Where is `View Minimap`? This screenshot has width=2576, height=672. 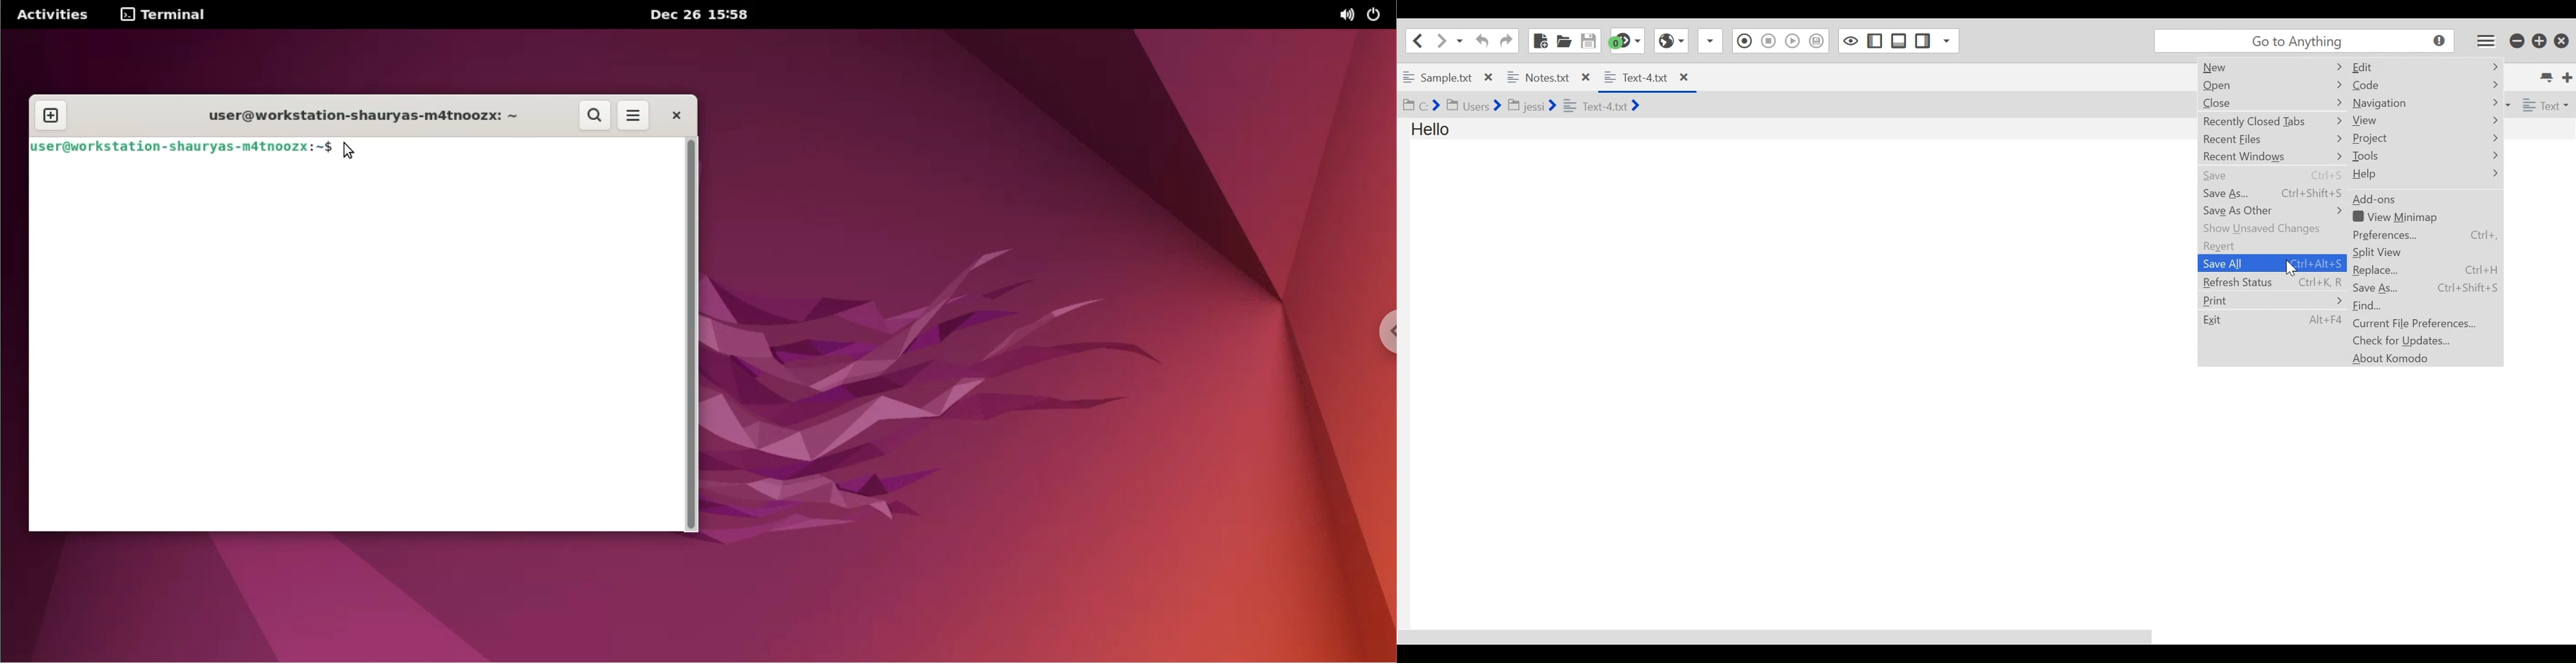
View Minimap is located at coordinates (2425, 217).